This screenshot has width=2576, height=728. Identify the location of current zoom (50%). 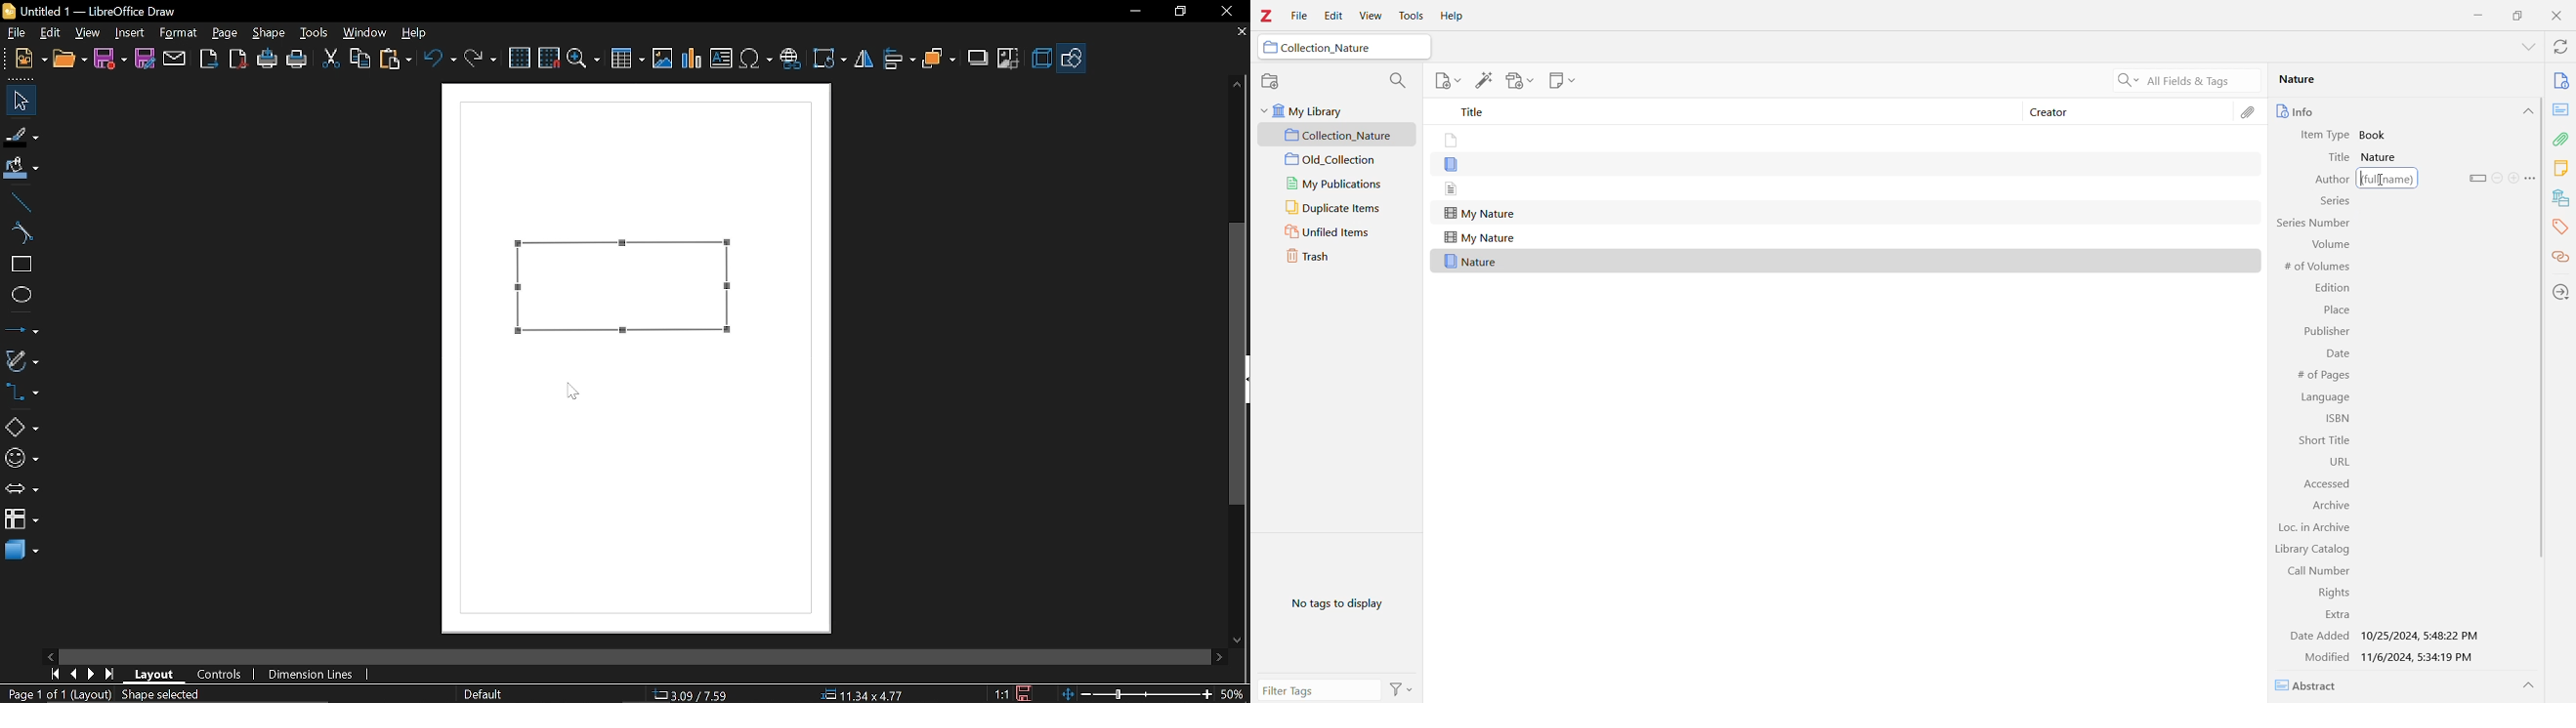
(1234, 694).